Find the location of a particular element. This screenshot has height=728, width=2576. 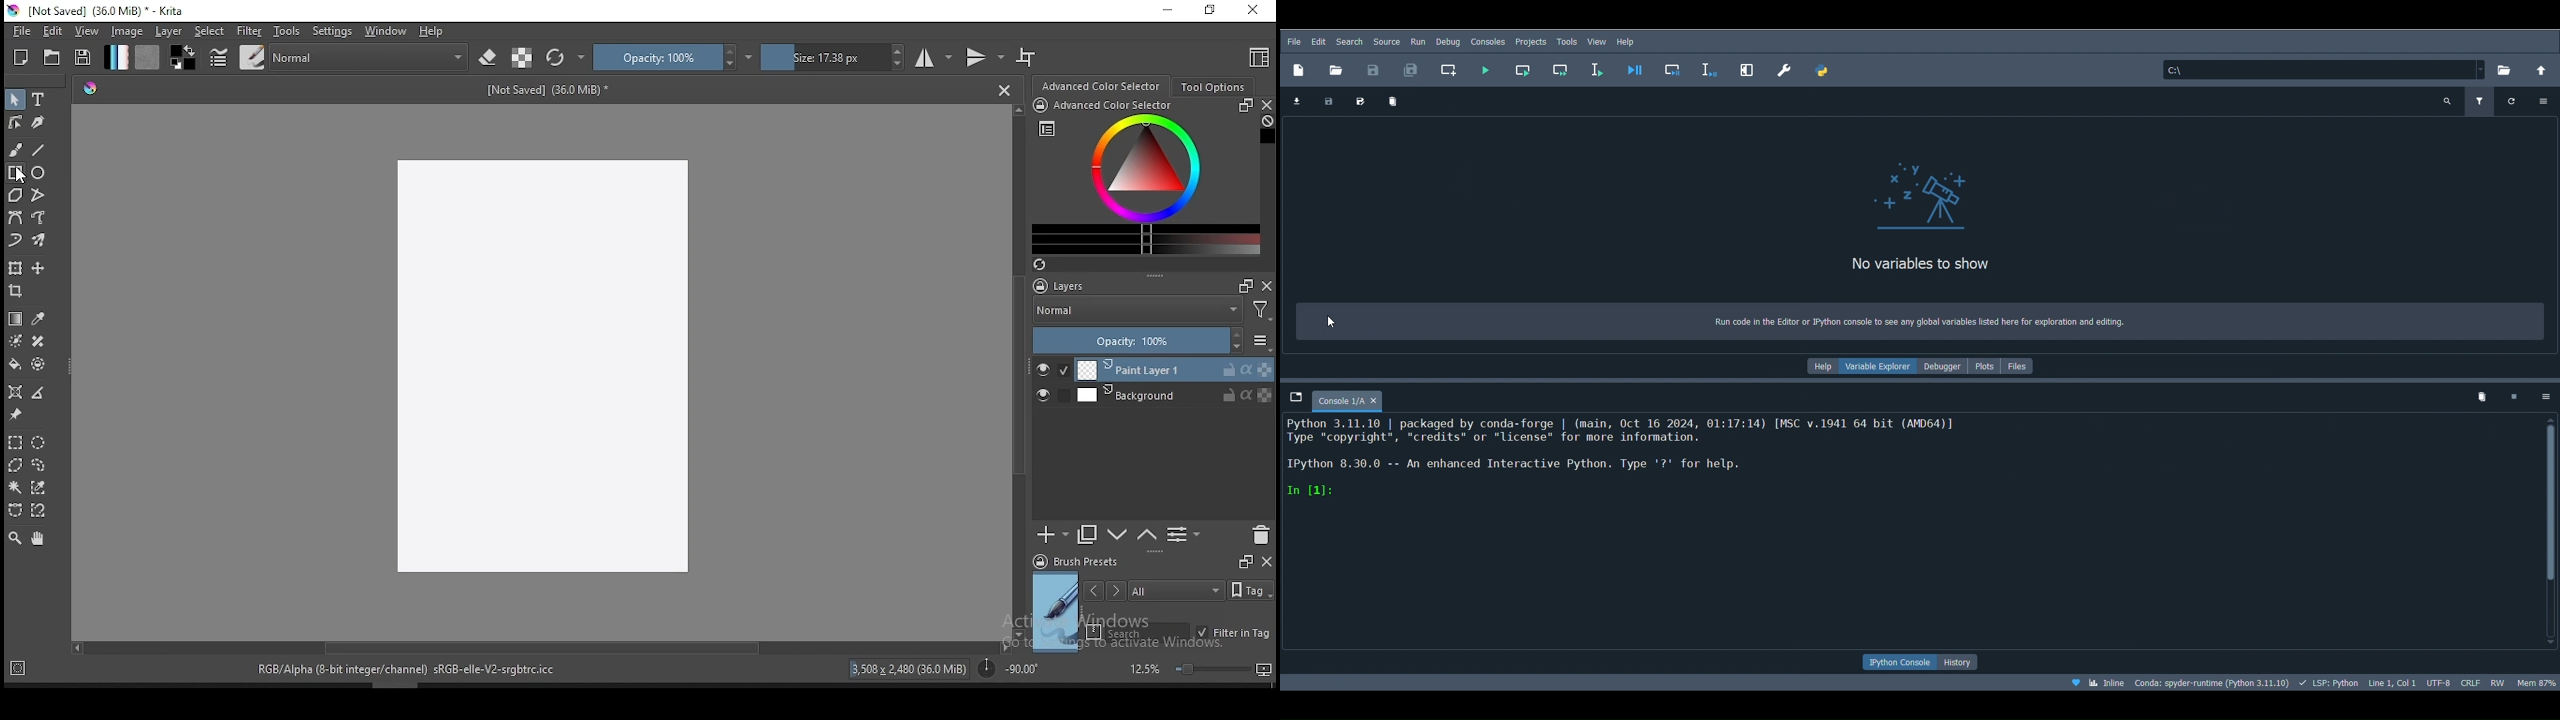

gradient tool is located at coordinates (16, 319).